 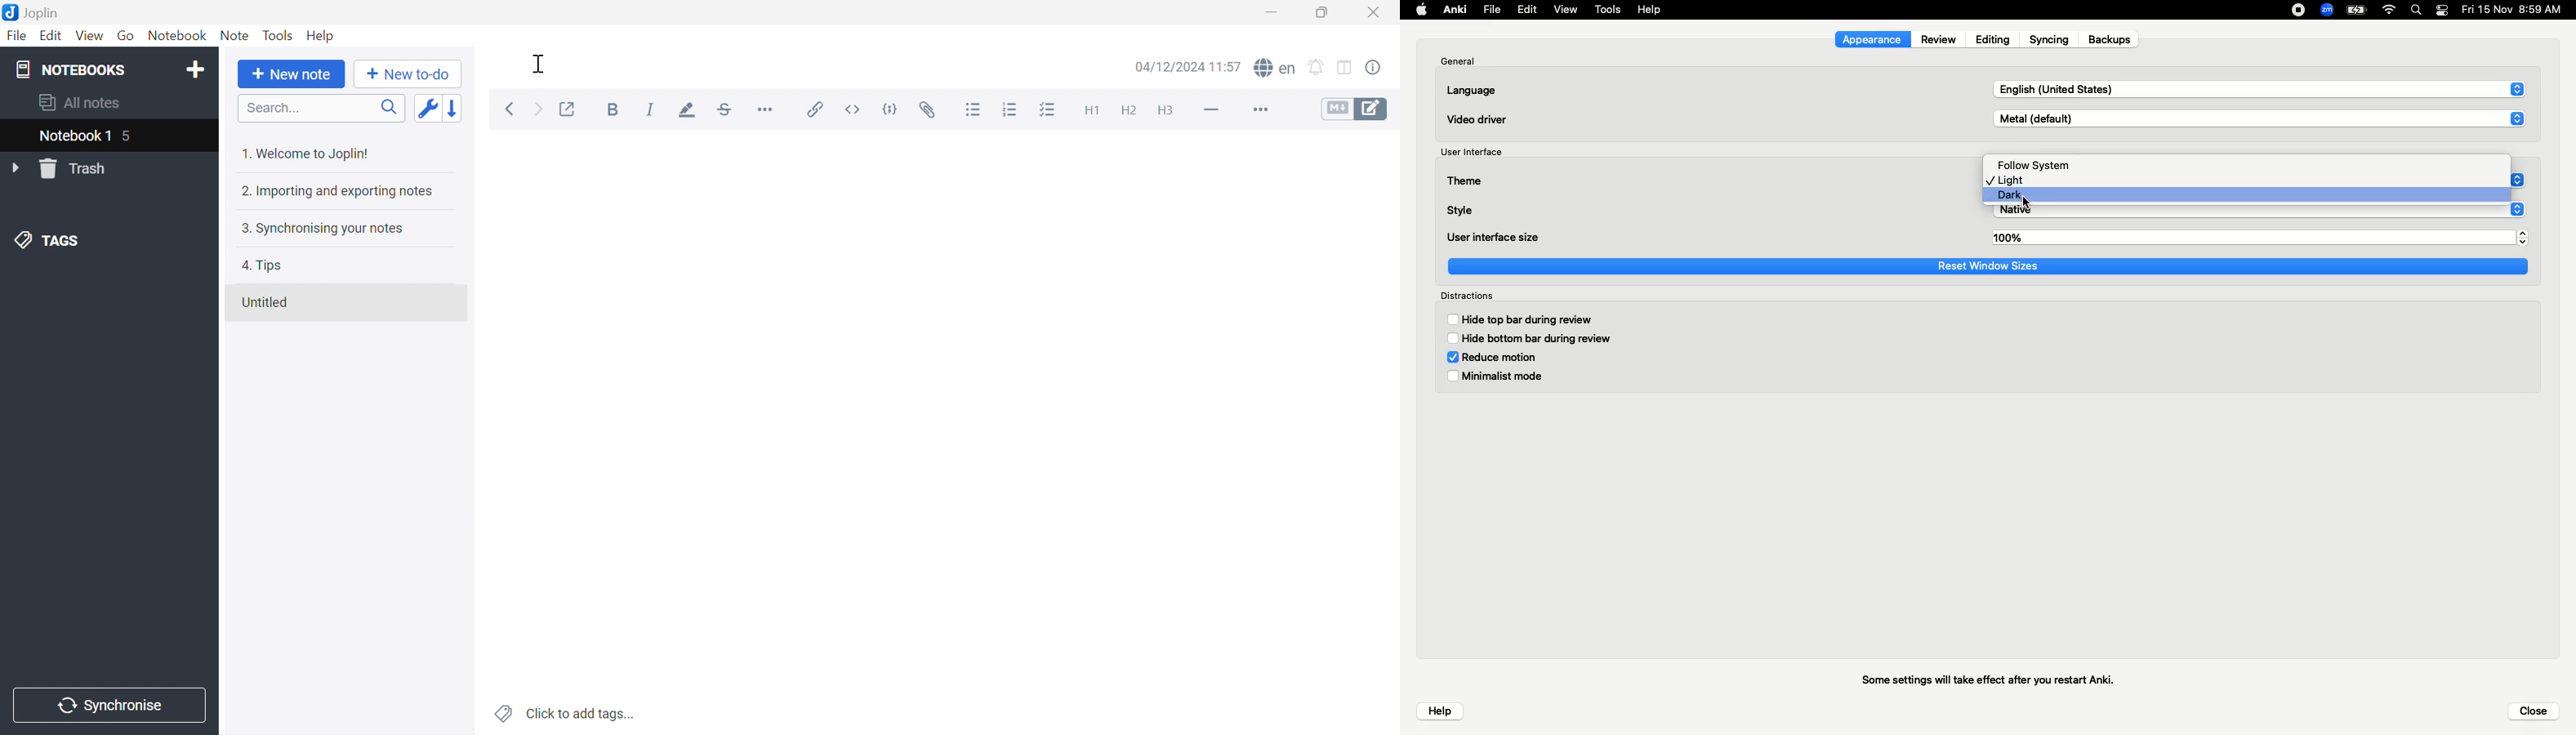 What do you see at coordinates (1440, 710) in the screenshot?
I see `Help` at bounding box center [1440, 710].